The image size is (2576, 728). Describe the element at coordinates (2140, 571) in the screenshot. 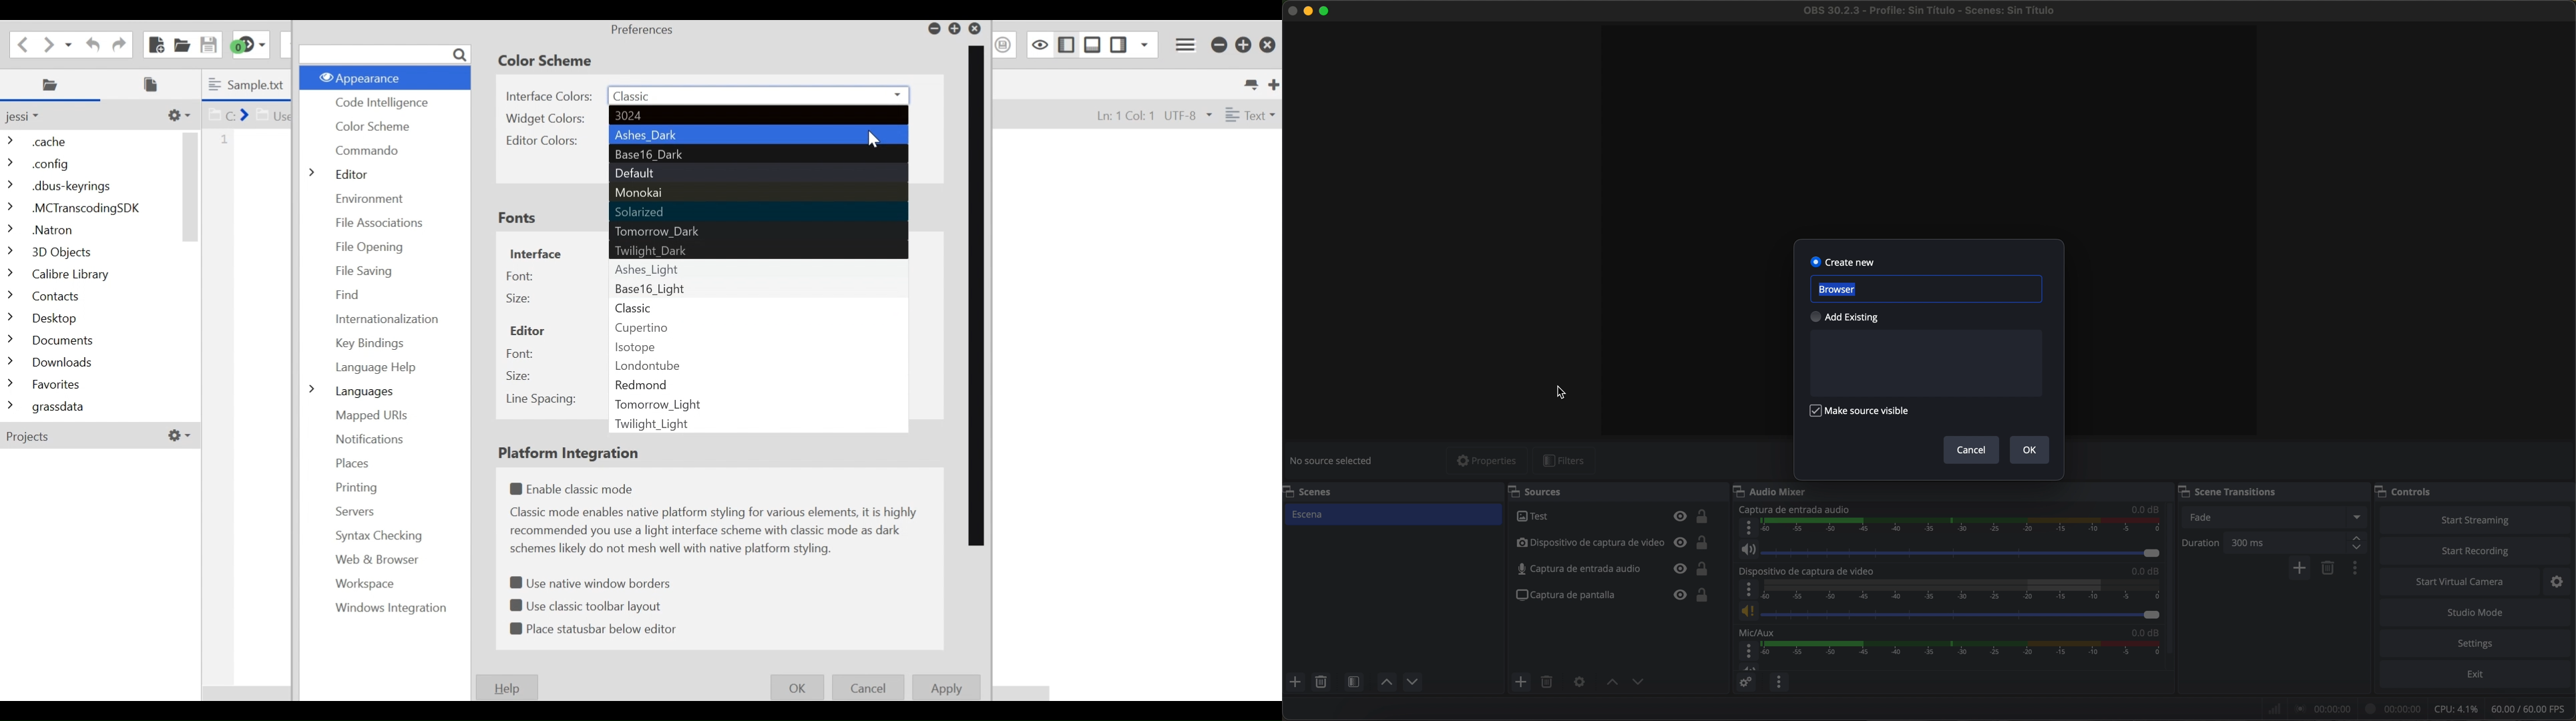

I see `0.0 dB` at that location.